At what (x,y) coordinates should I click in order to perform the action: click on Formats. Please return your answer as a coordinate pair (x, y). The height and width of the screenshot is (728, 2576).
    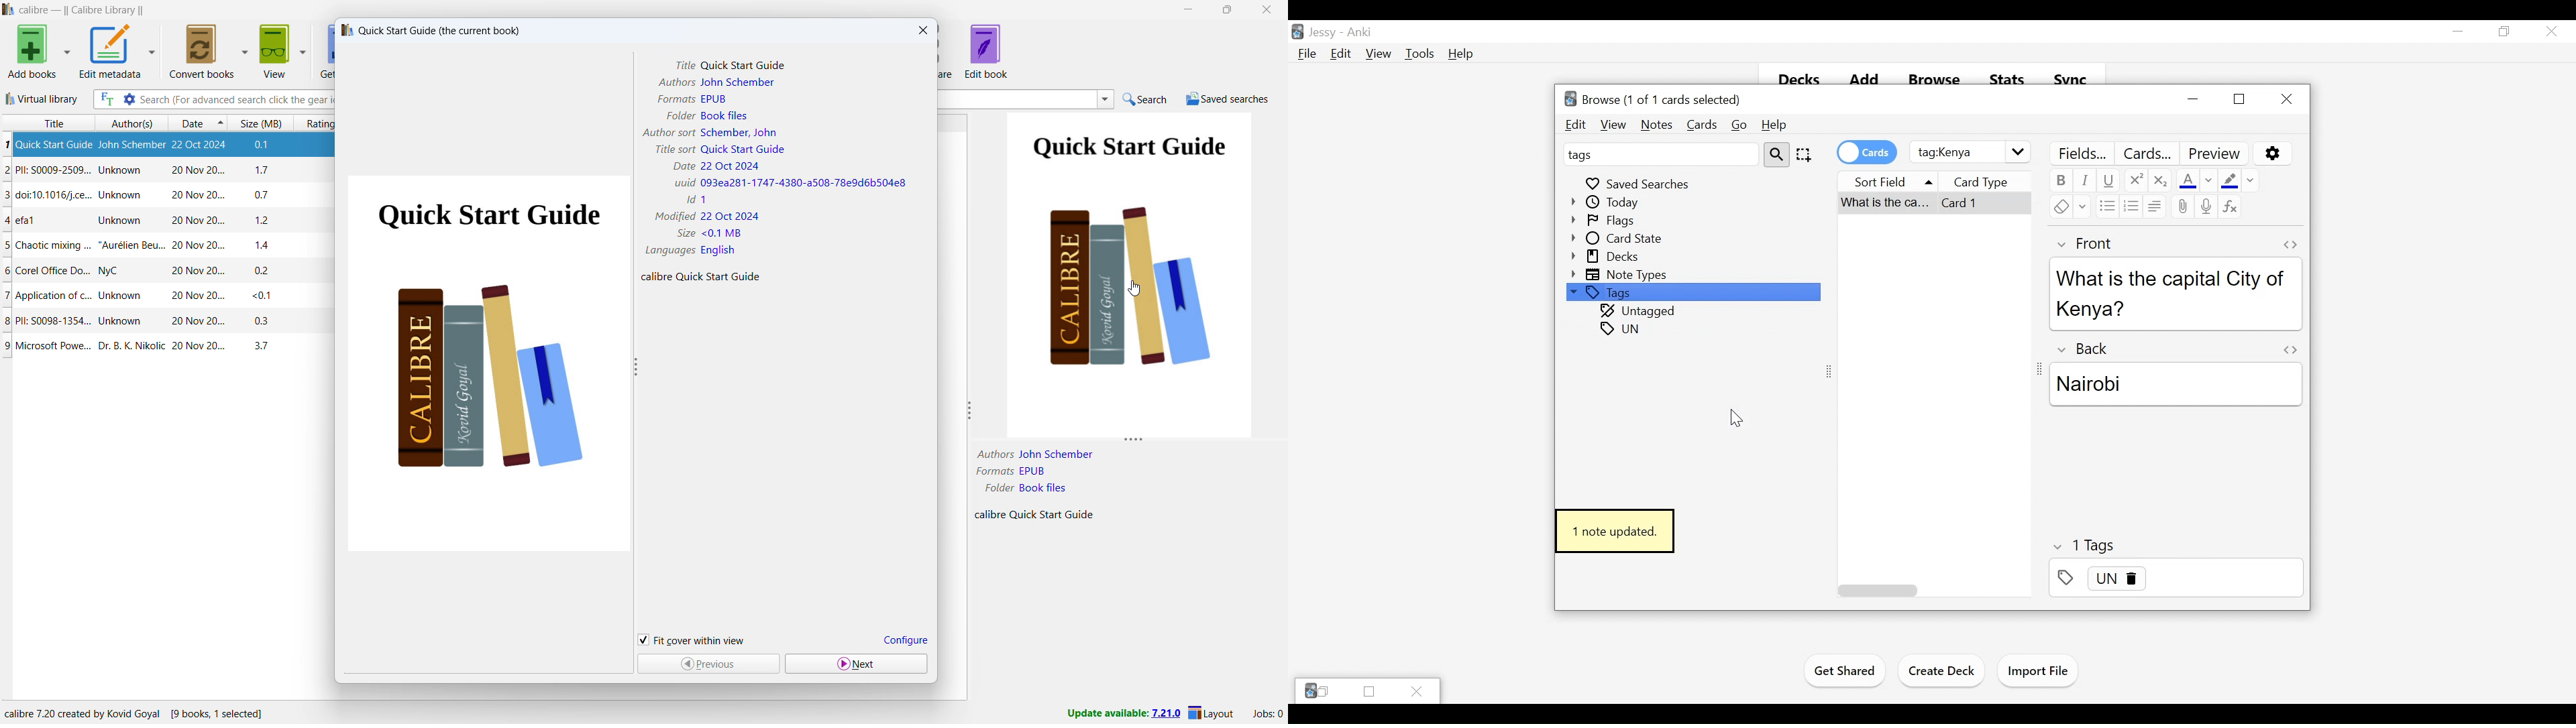
    Looking at the image, I should click on (675, 99).